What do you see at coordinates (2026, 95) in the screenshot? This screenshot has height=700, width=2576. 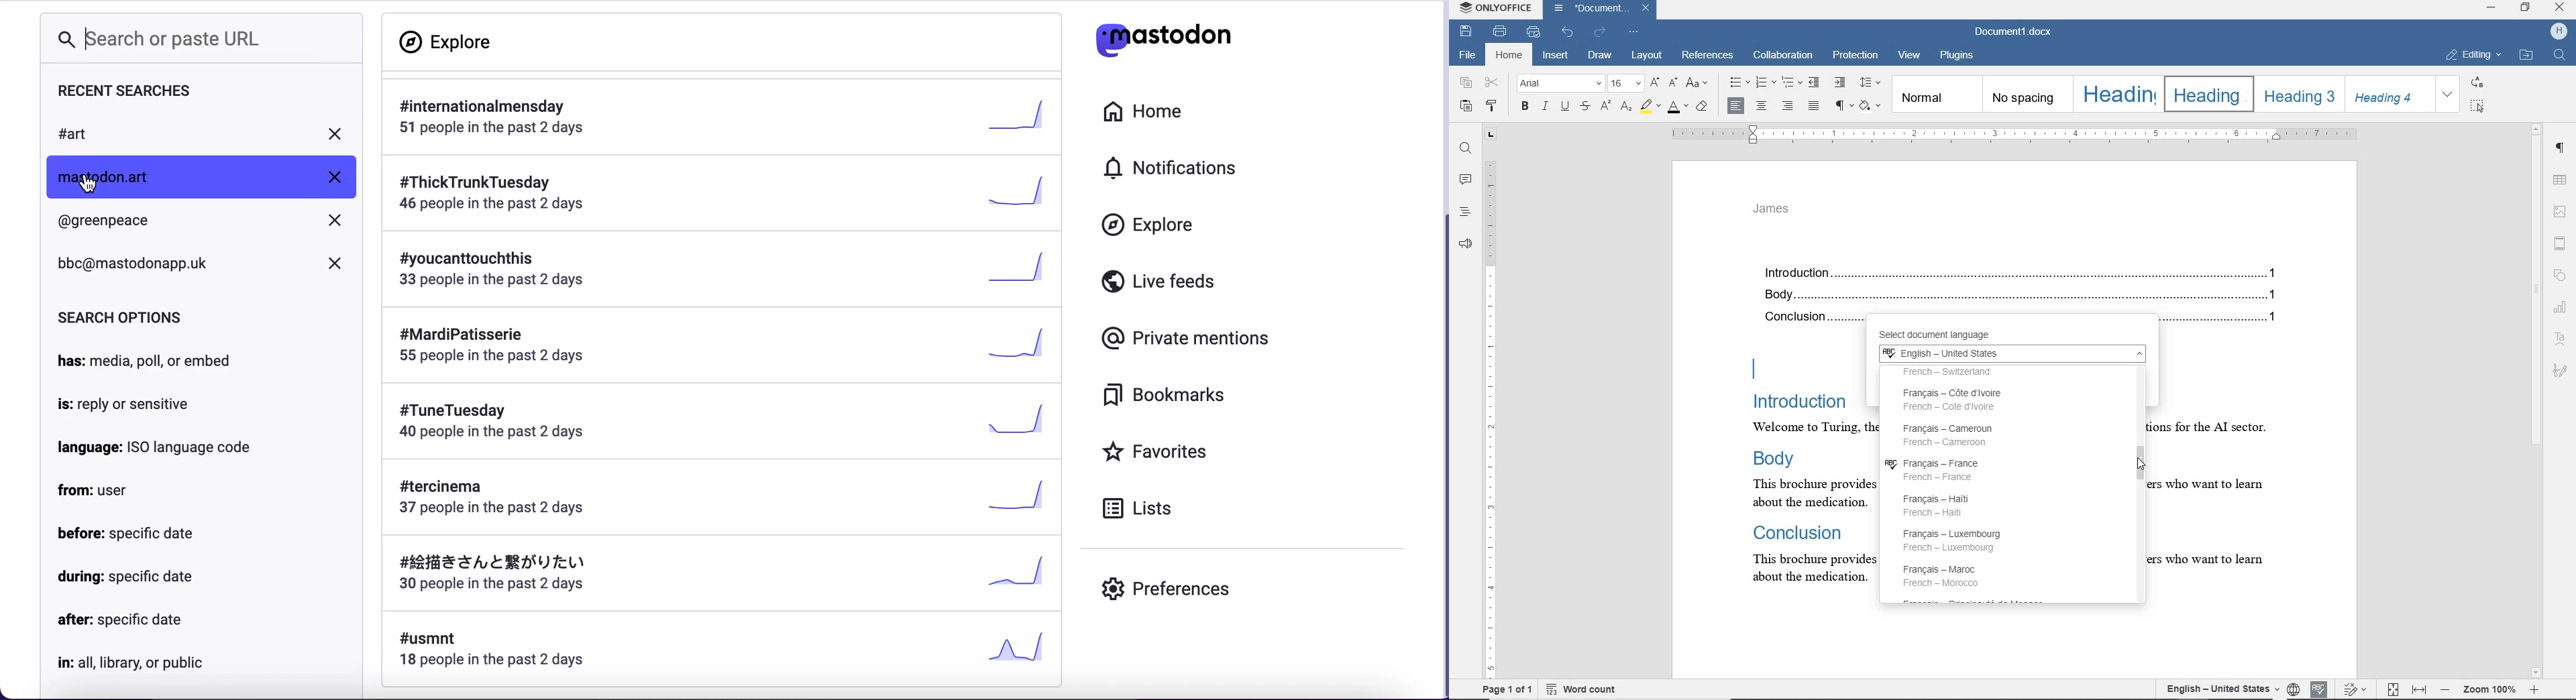 I see `no spacing` at bounding box center [2026, 95].